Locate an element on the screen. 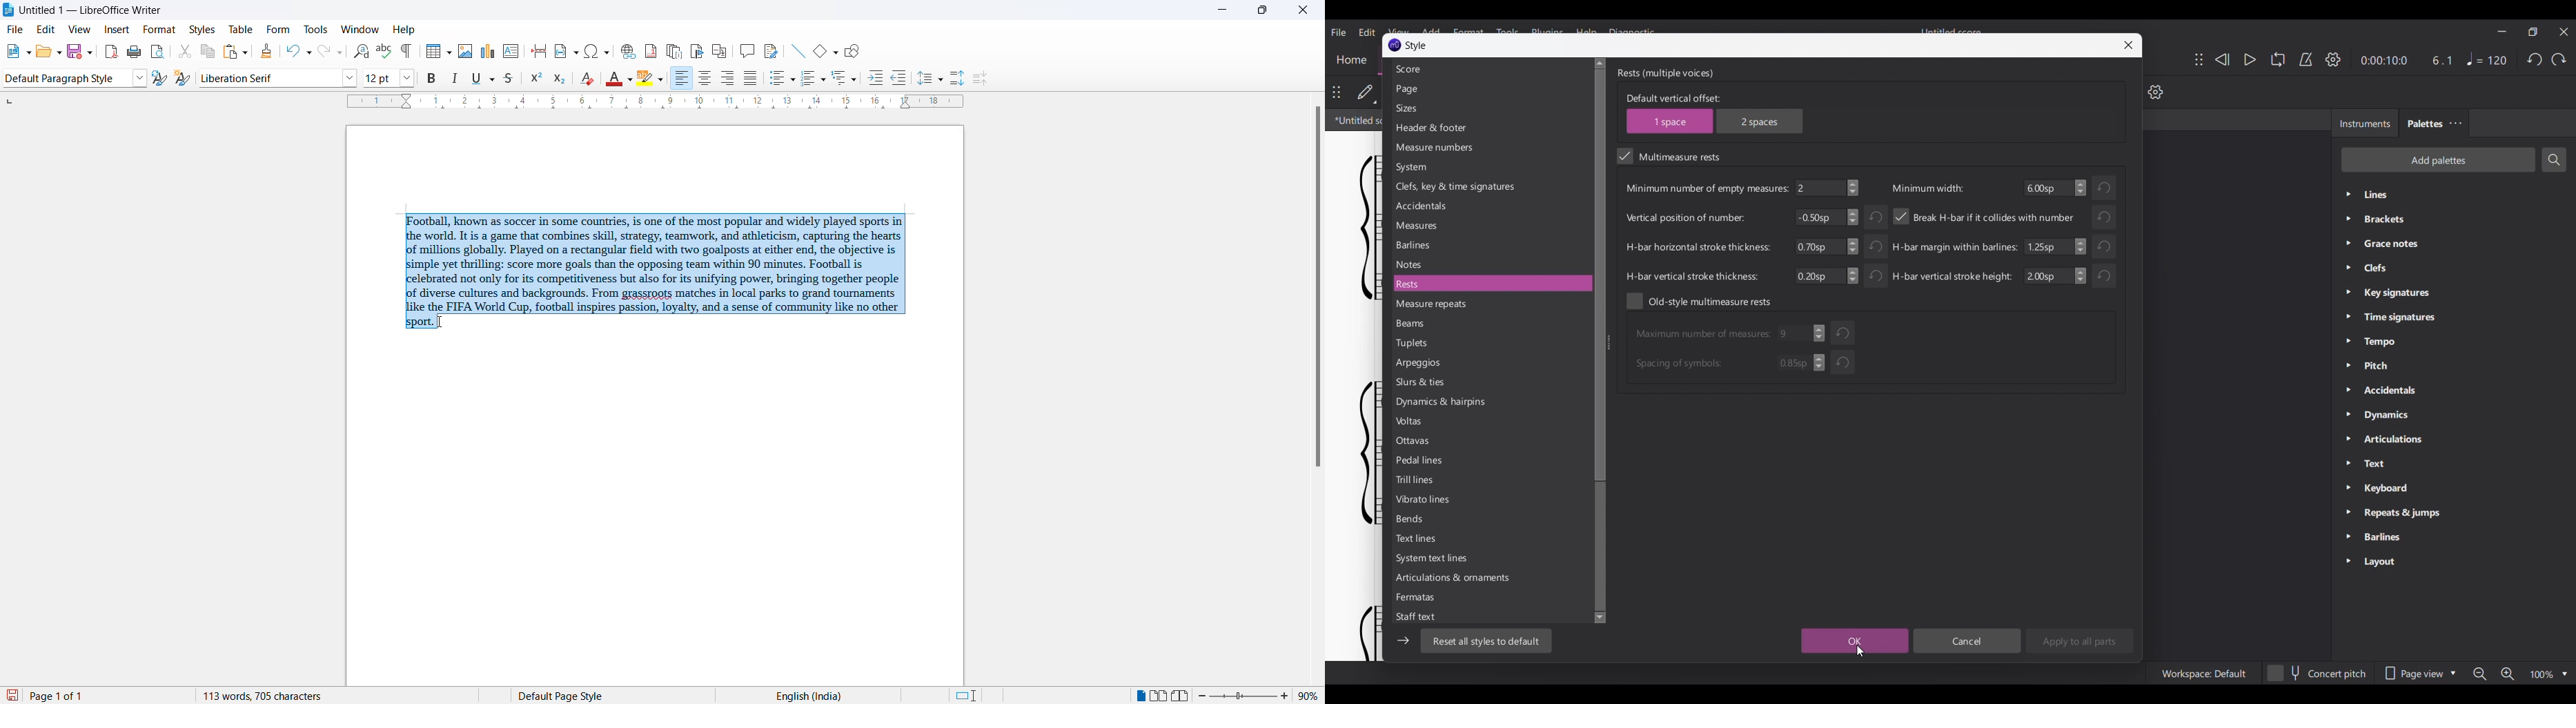  basic shapes is located at coordinates (817, 52).